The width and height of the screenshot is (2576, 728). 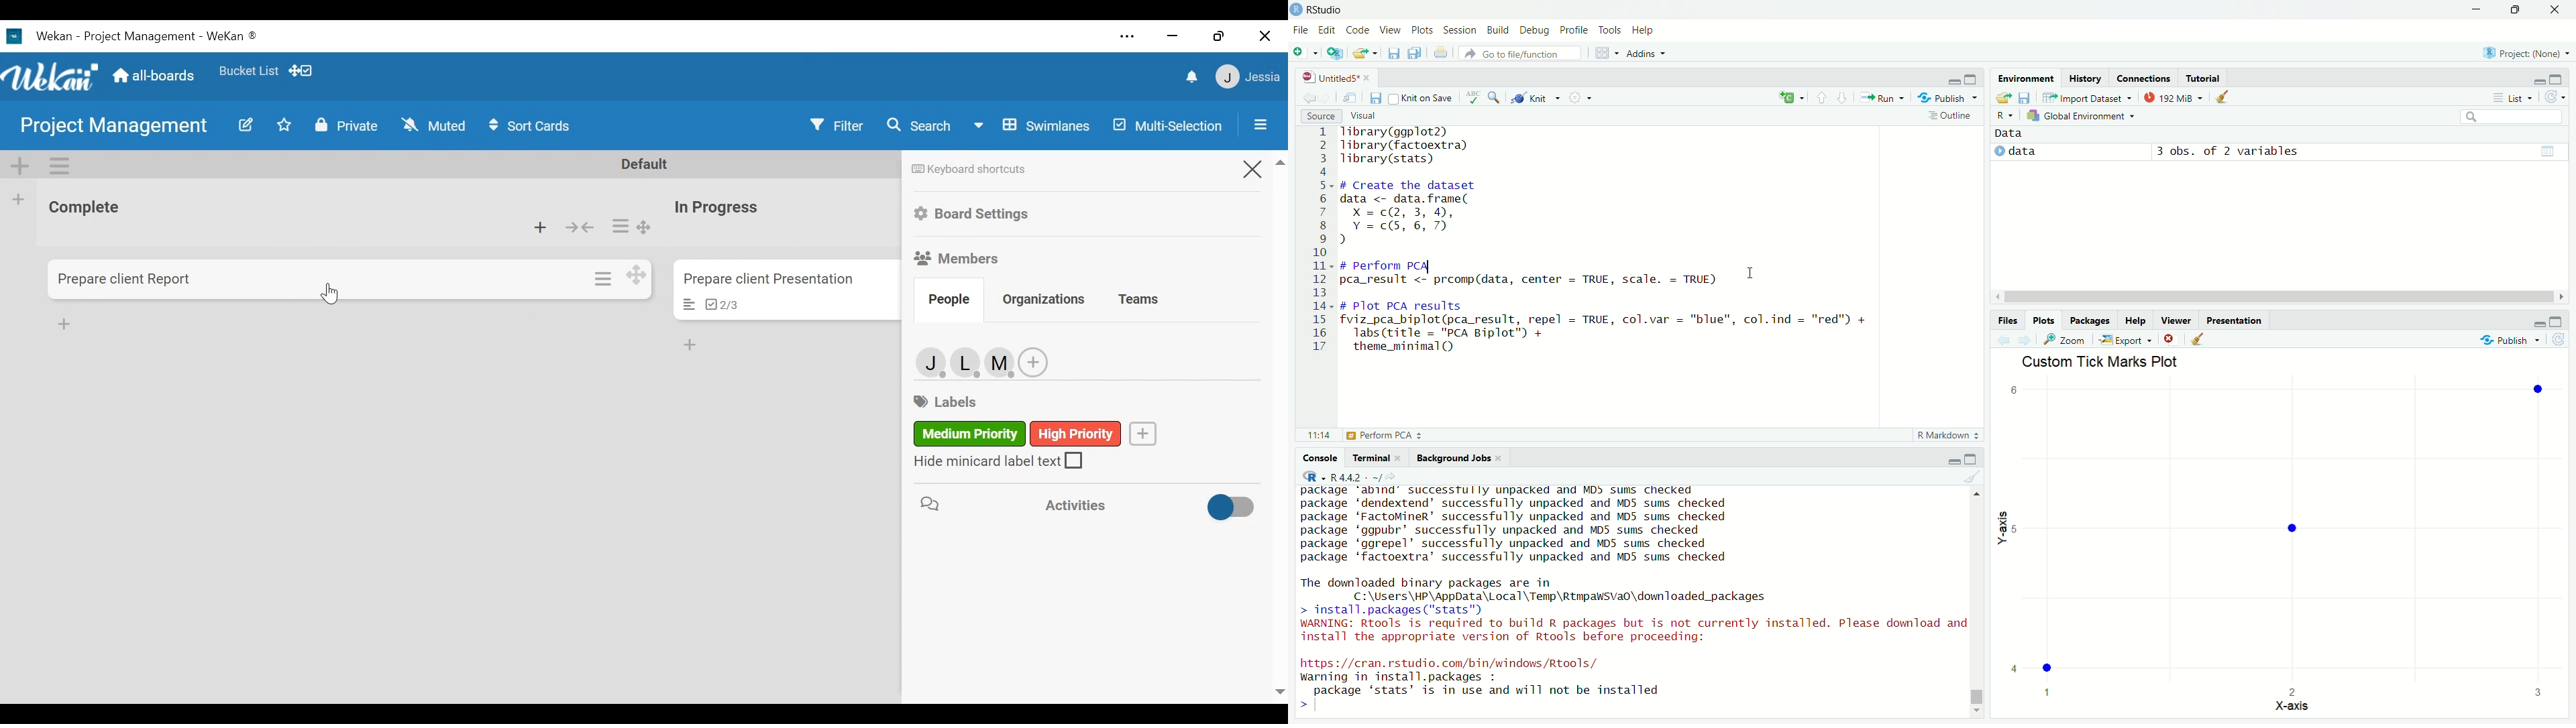 I want to click on remove the current plot, so click(x=2169, y=339).